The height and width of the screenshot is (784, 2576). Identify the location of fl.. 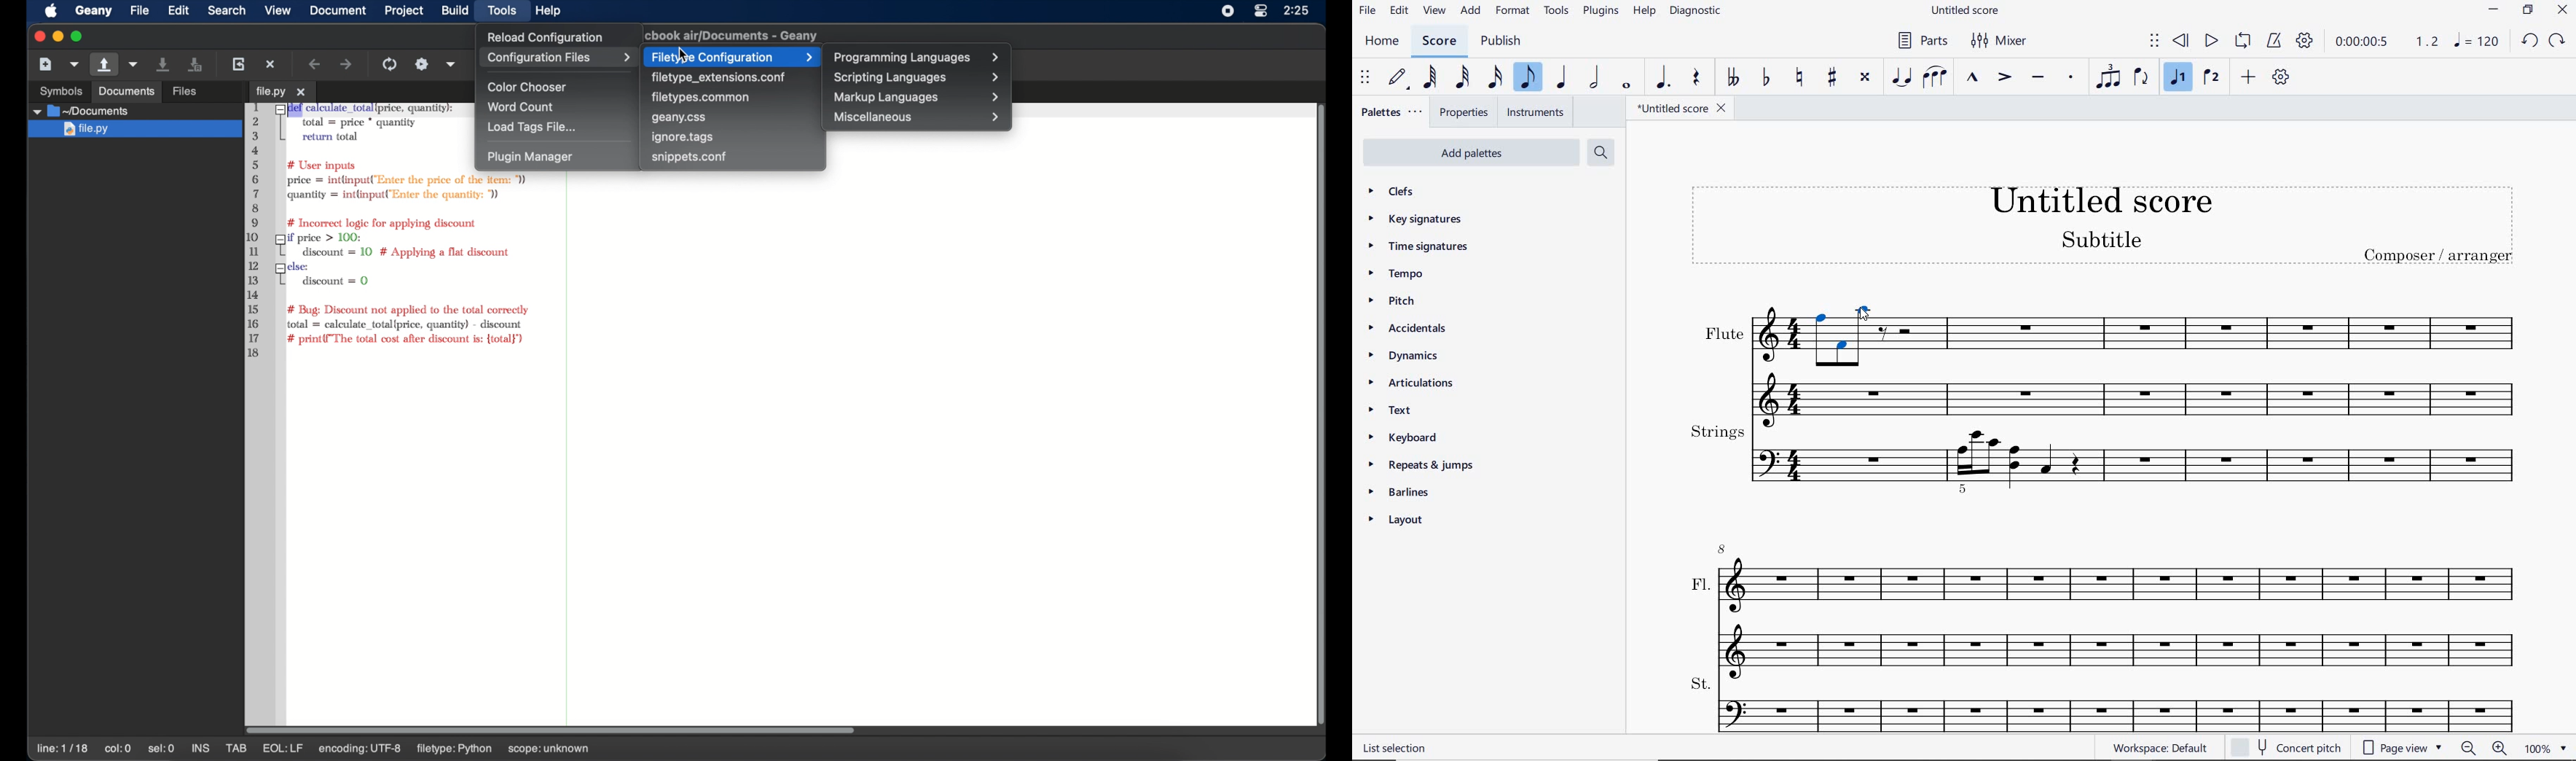
(2120, 606).